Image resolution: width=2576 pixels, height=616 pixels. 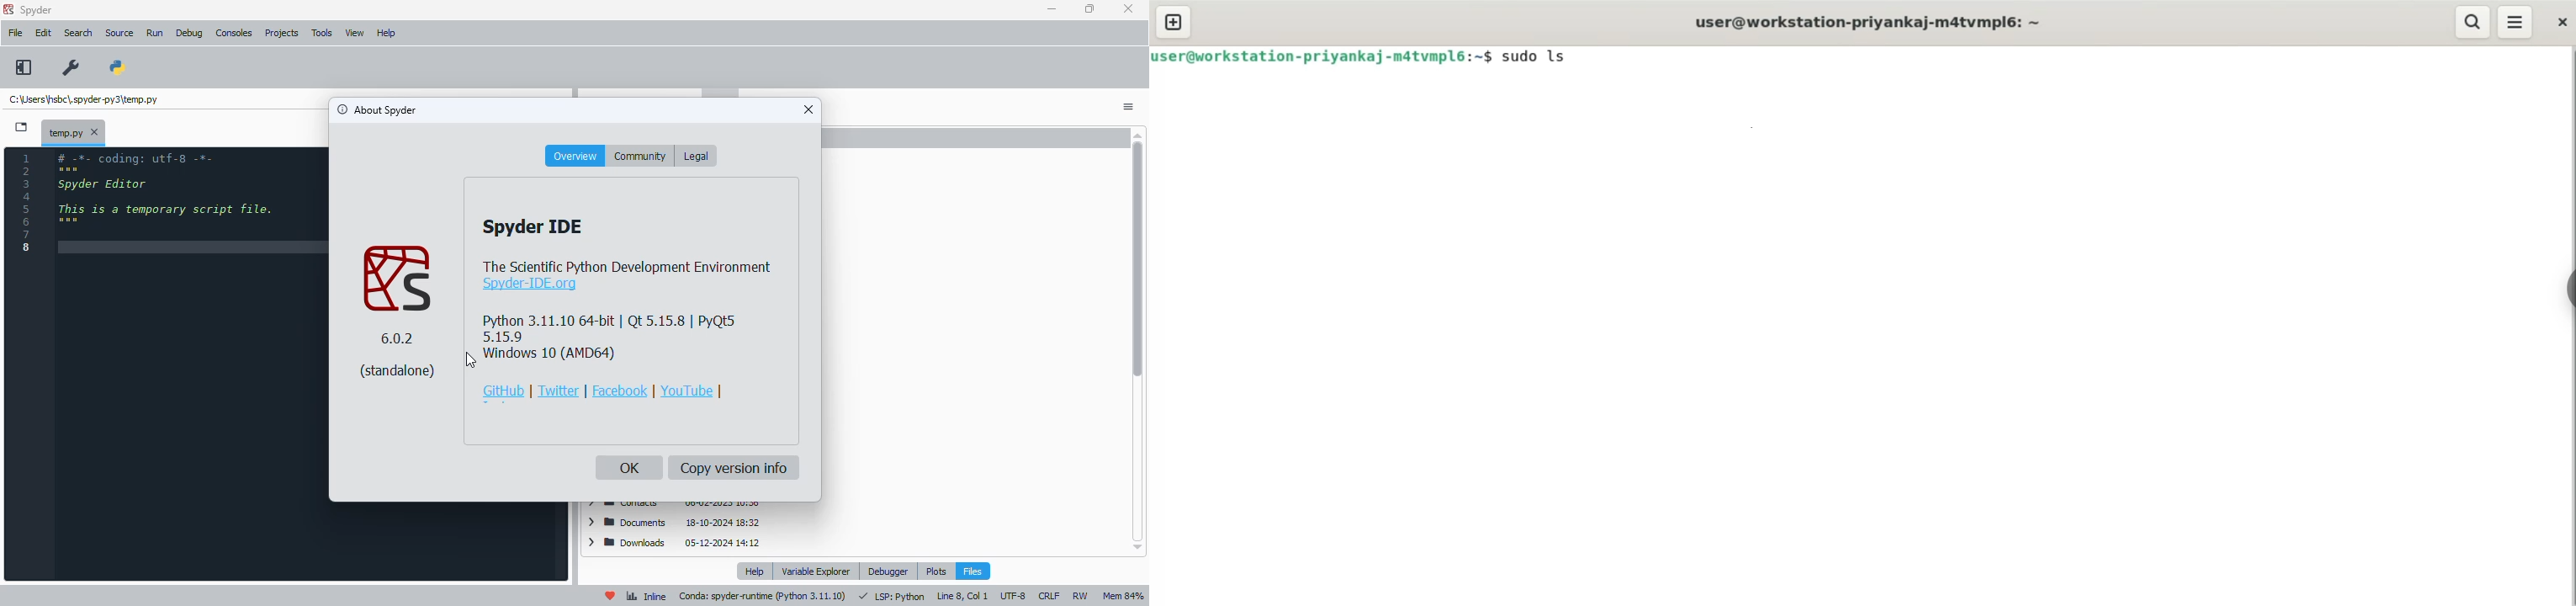 I want to click on view, so click(x=355, y=33).